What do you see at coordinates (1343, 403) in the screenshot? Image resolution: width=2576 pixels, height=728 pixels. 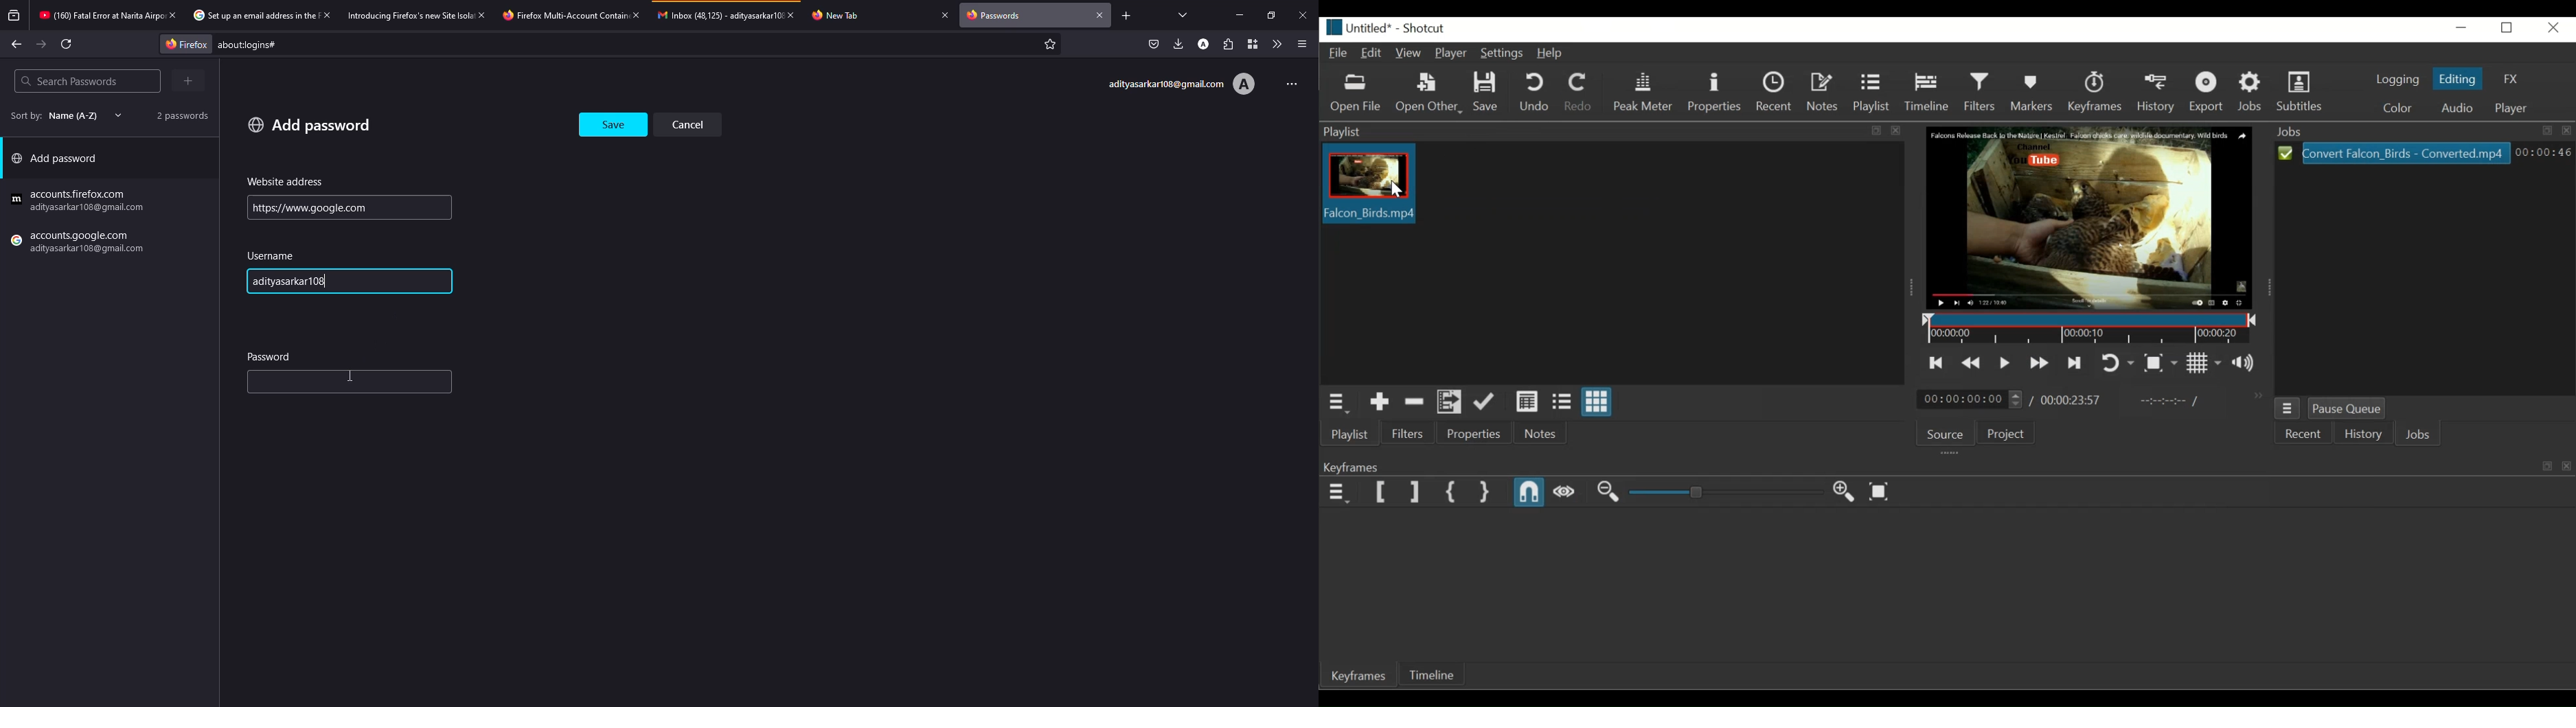 I see `Playlist menu` at bounding box center [1343, 403].